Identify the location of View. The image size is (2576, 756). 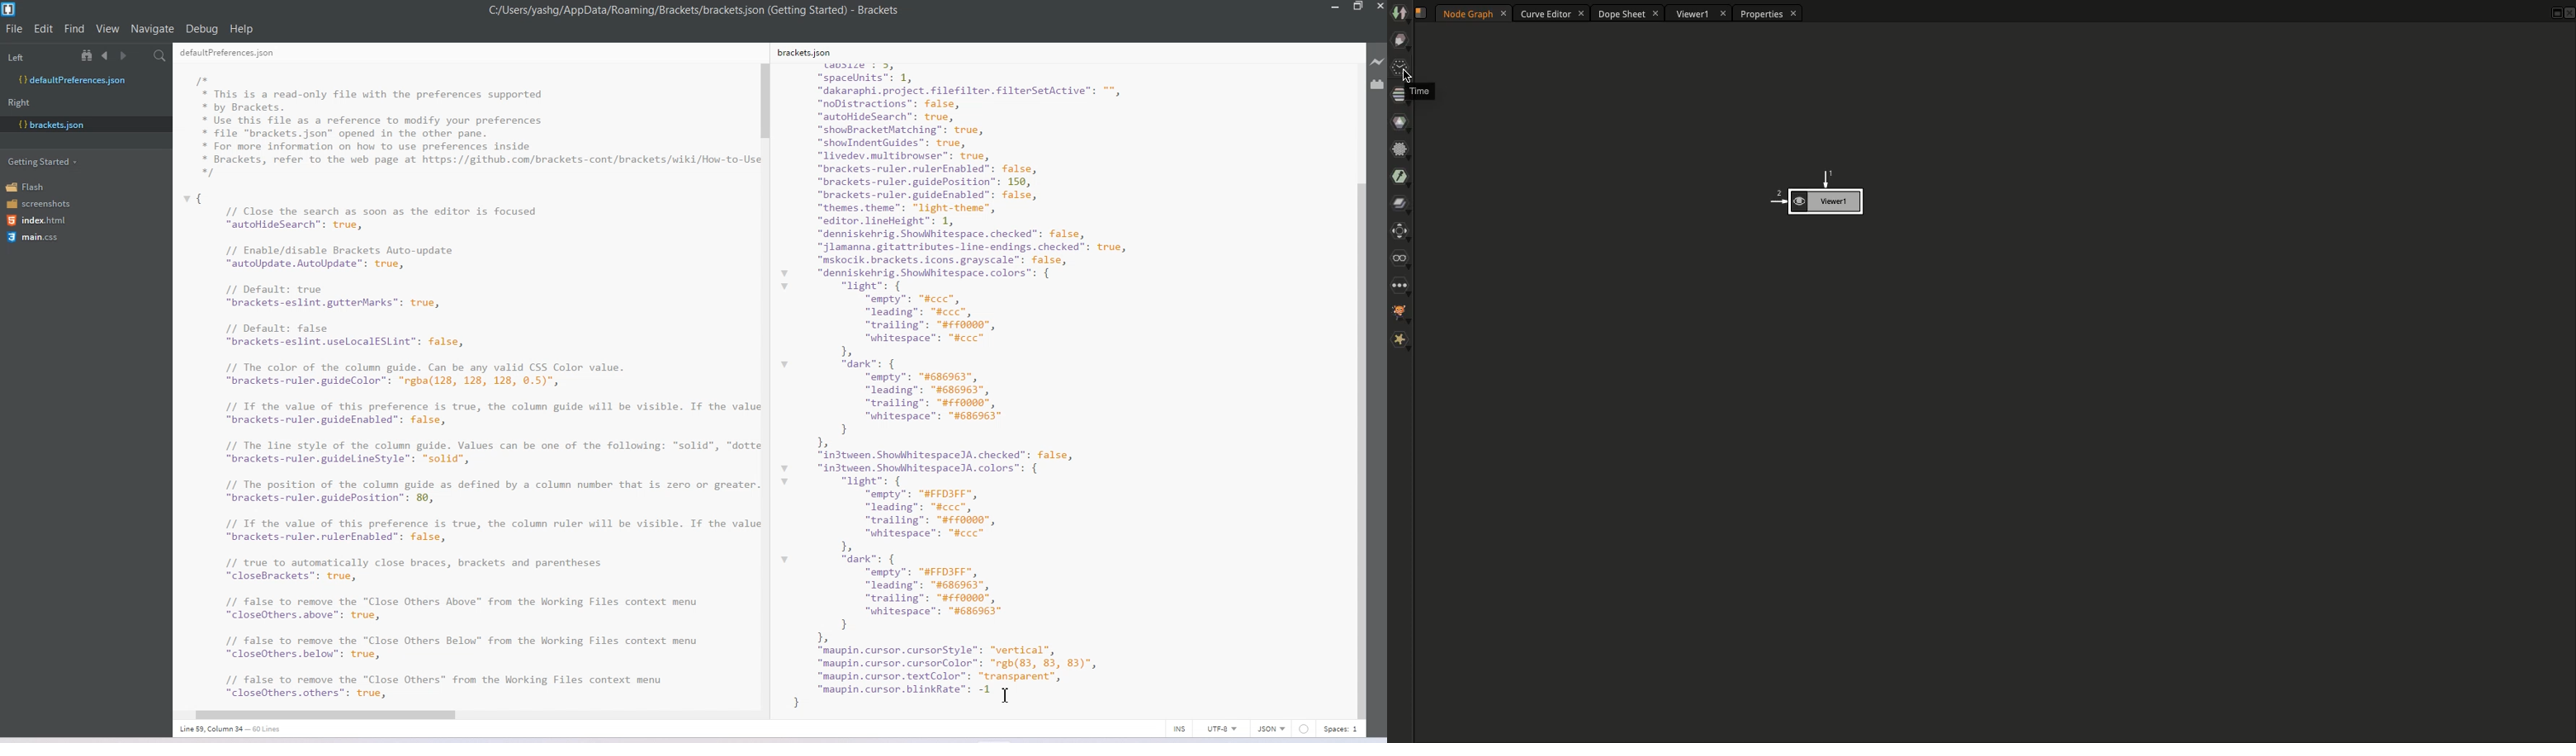
(108, 28).